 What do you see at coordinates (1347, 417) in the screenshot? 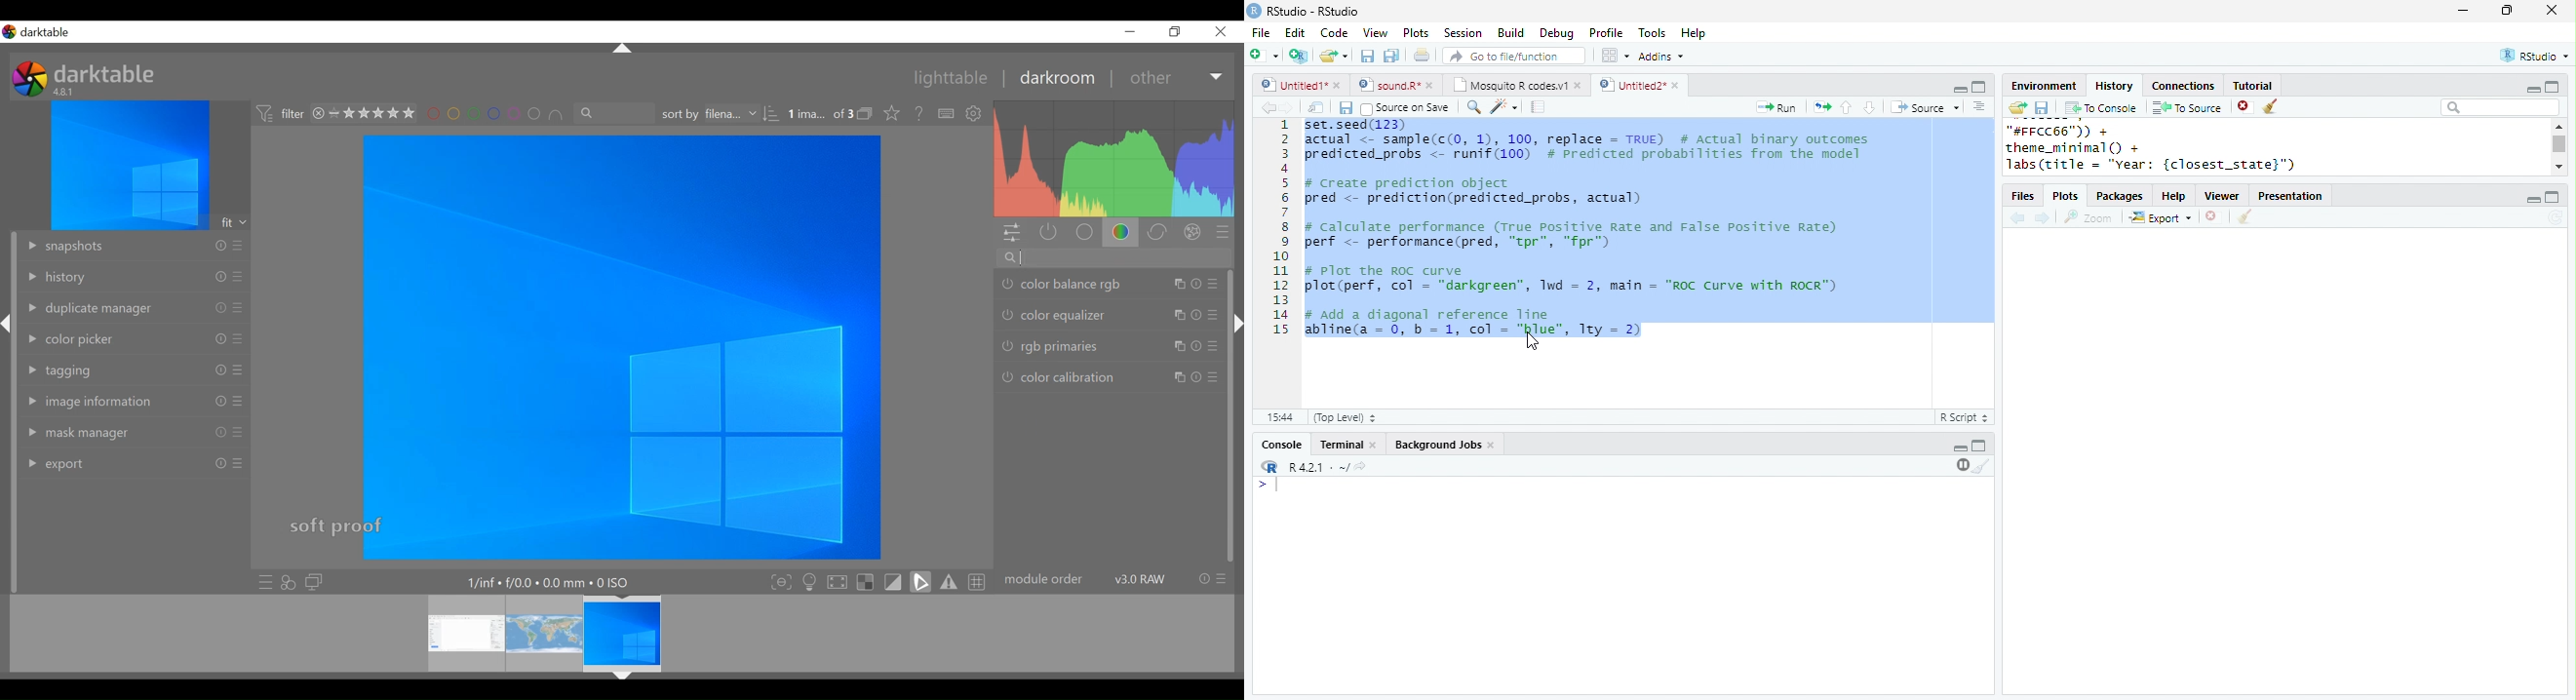
I see `Top Level` at bounding box center [1347, 417].